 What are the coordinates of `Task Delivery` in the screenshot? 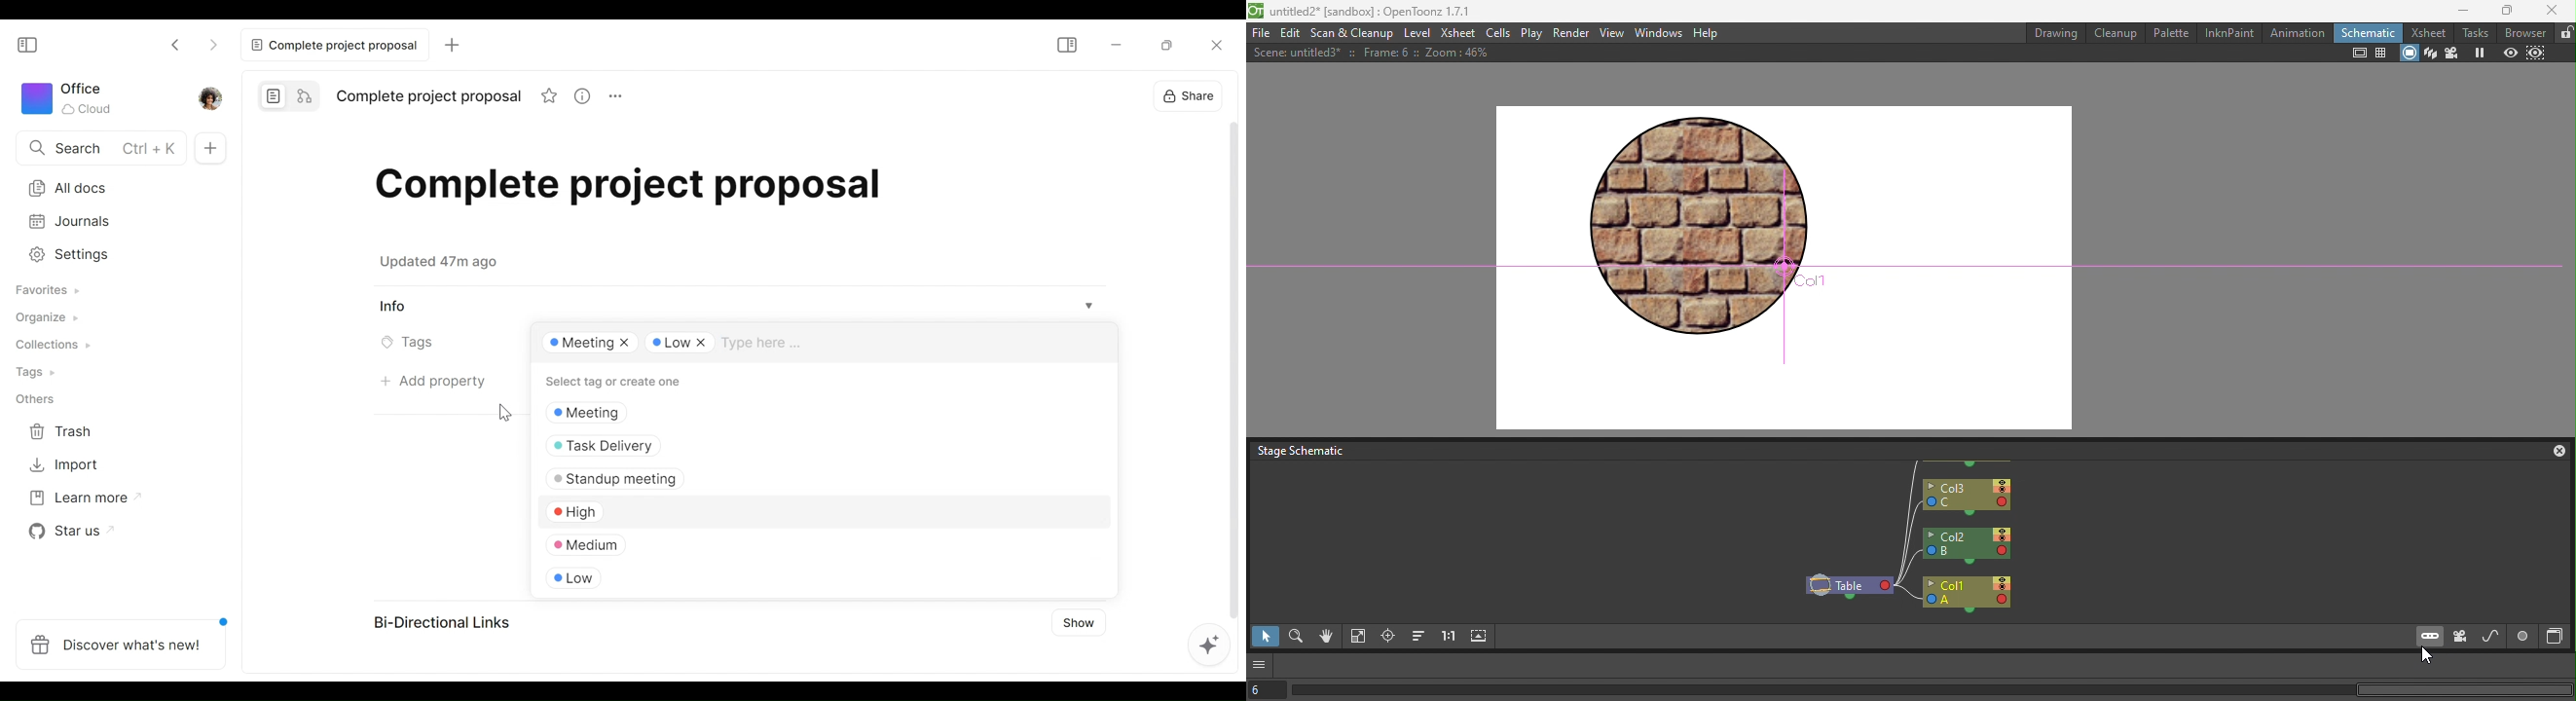 It's located at (725, 445).